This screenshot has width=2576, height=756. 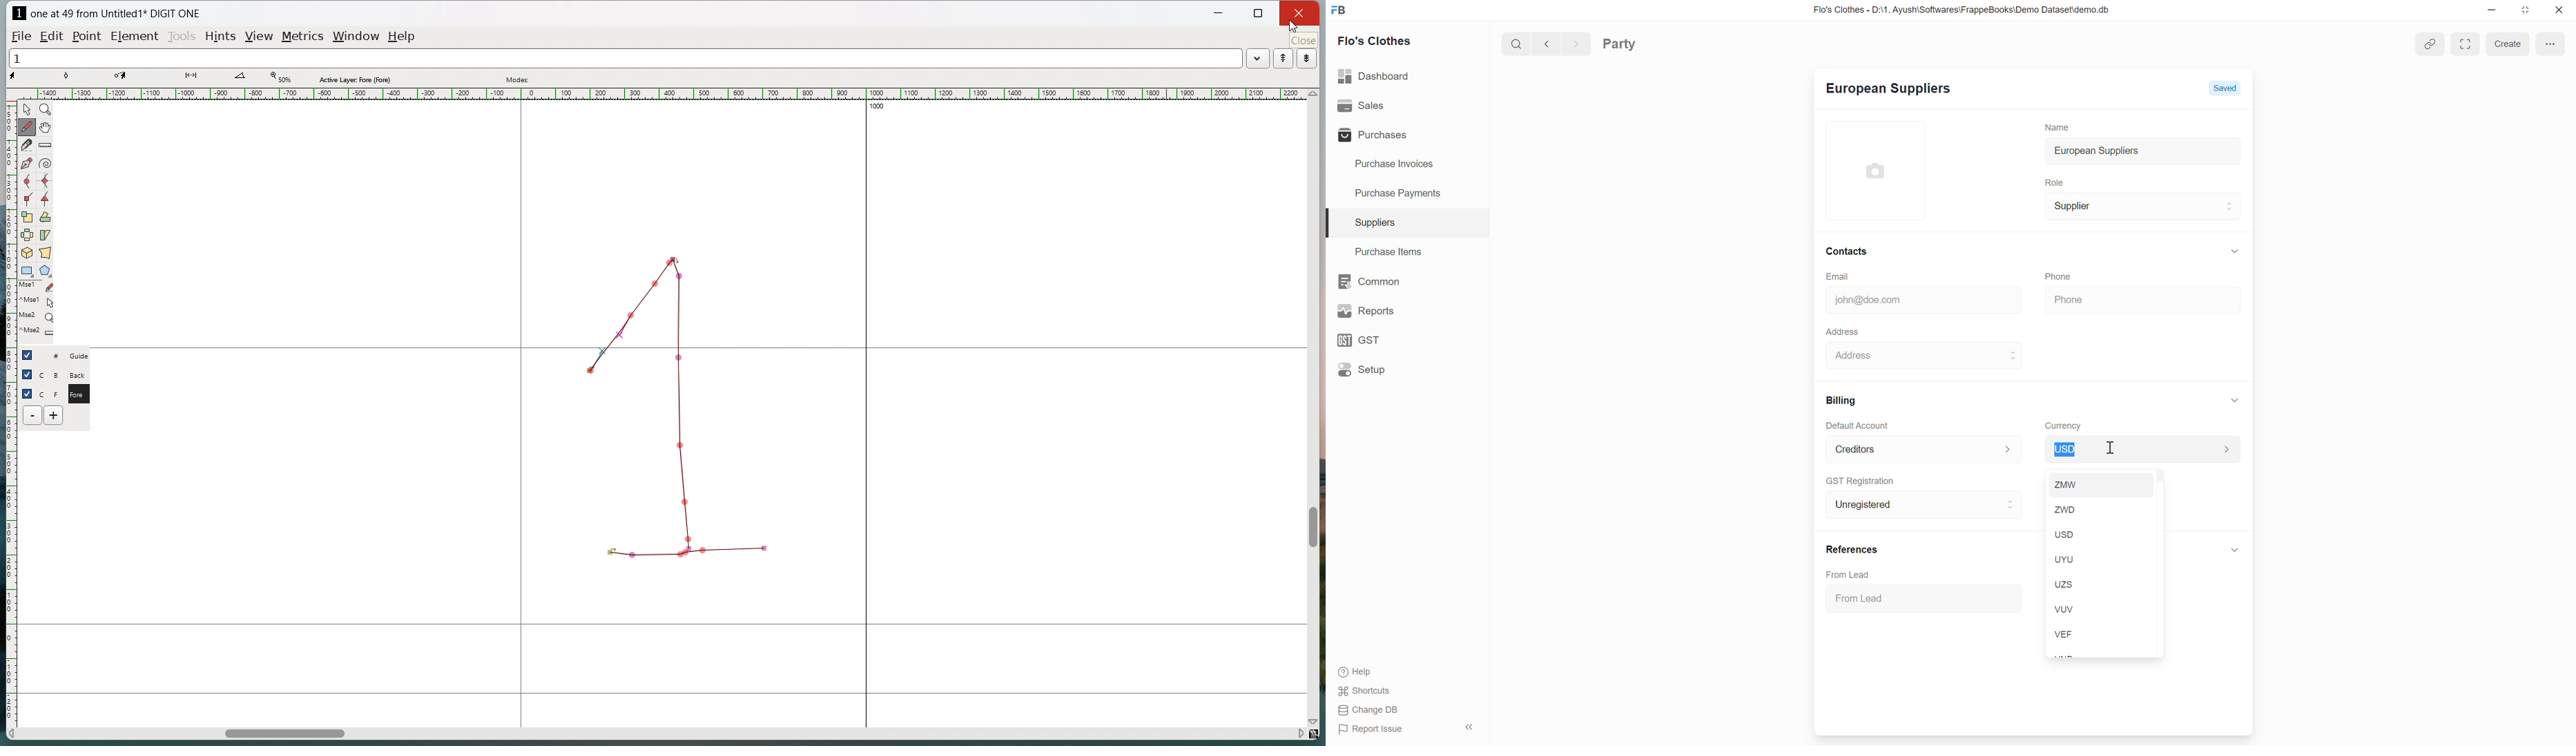 I want to click on close, so click(x=2559, y=12).